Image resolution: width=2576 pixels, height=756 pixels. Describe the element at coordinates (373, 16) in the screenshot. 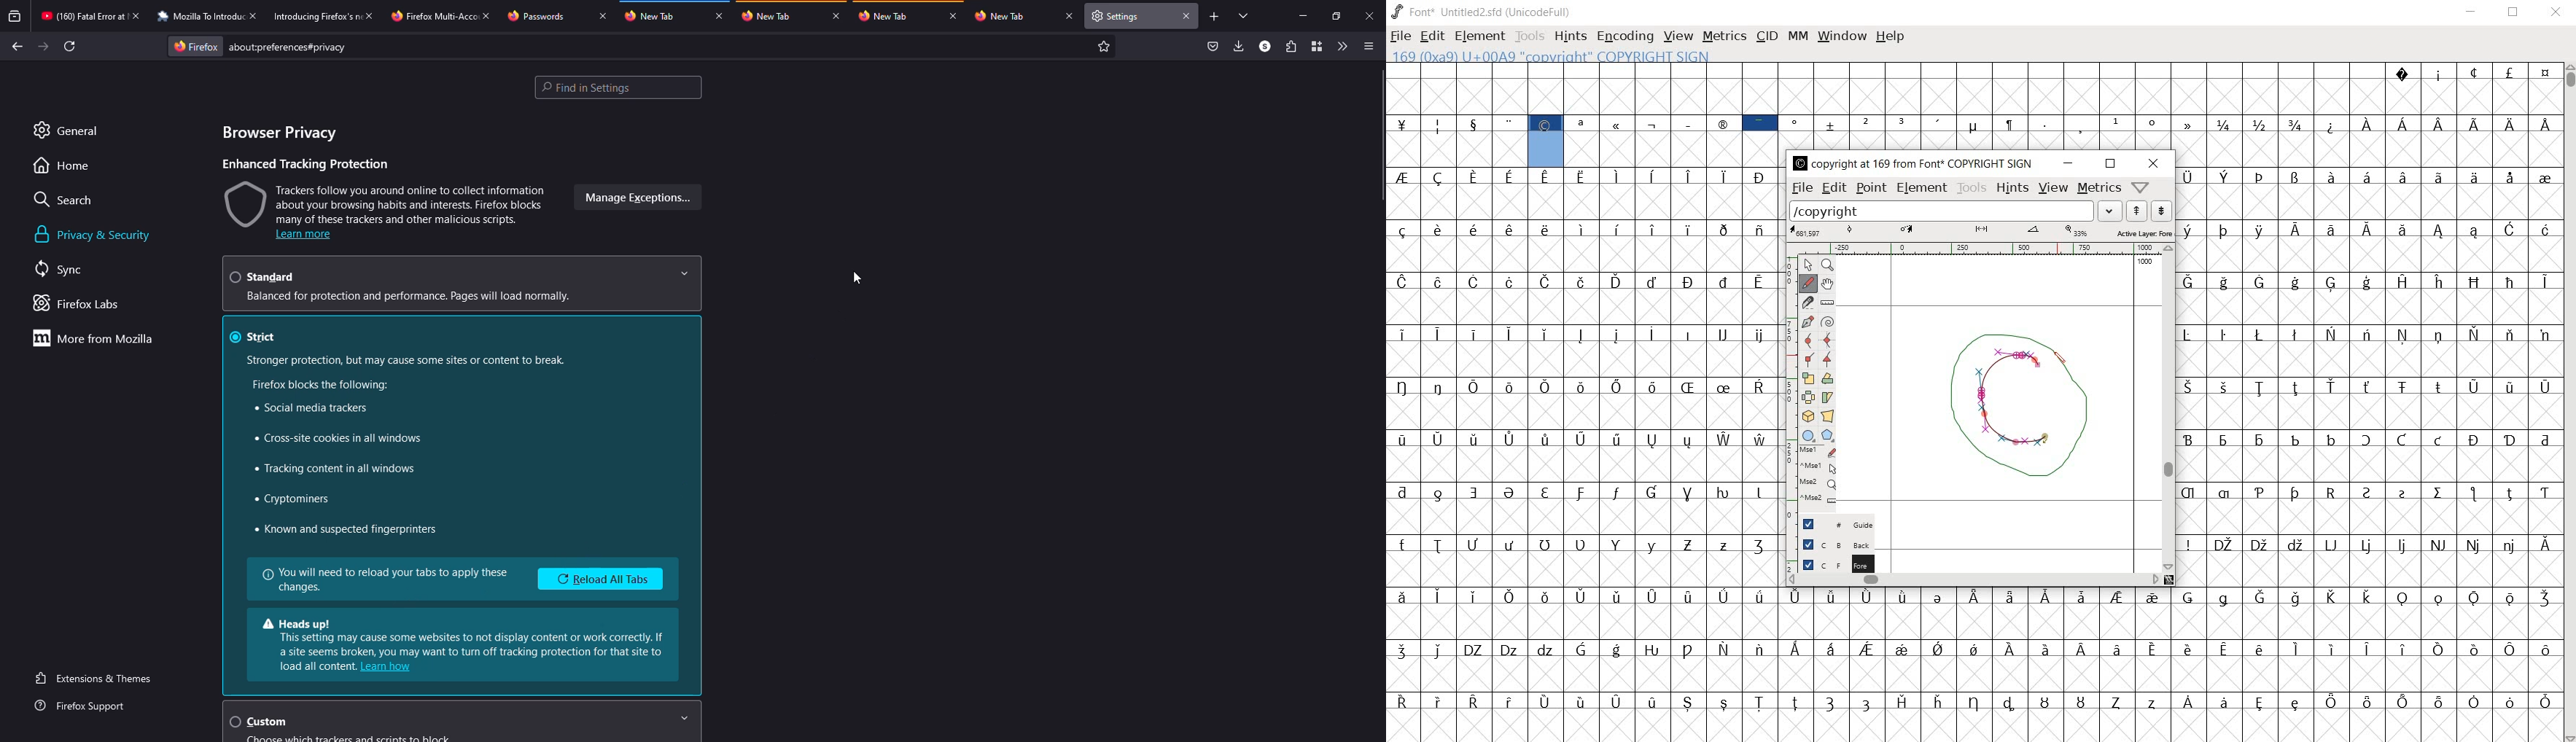

I see `close` at that location.